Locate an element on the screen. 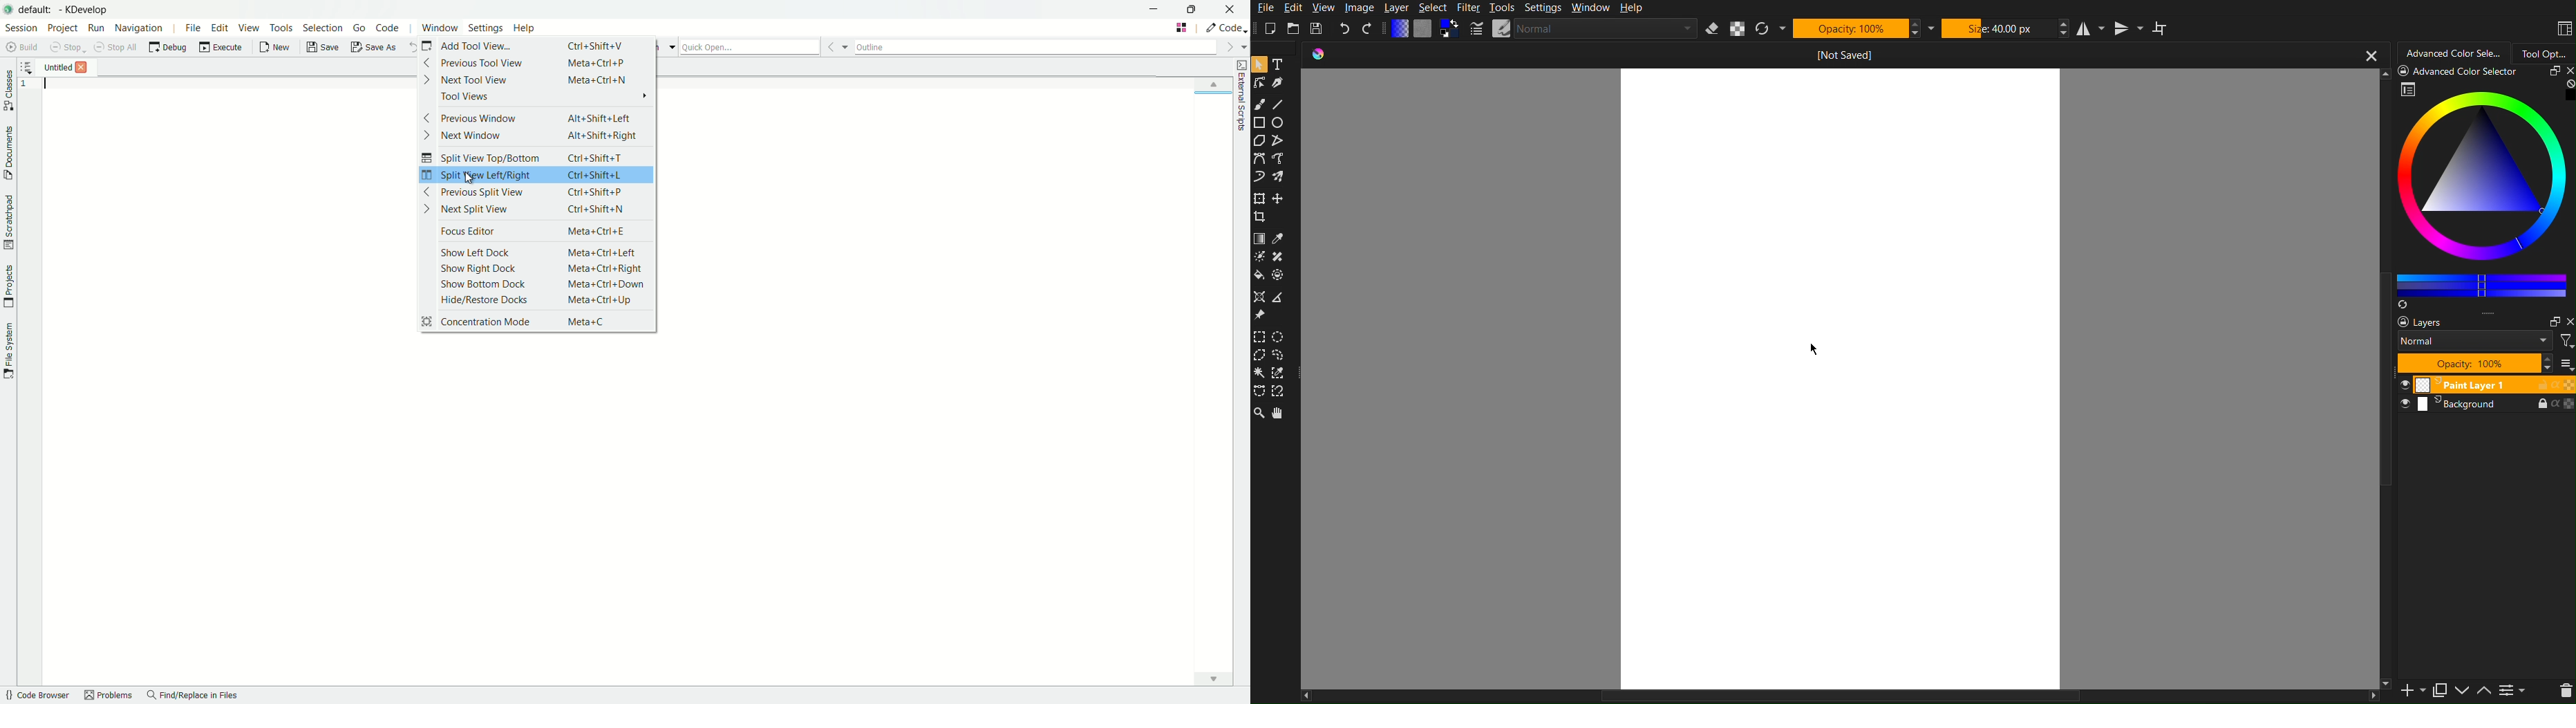 The height and width of the screenshot is (728, 2576).  is located at coordinates (2384, 430).